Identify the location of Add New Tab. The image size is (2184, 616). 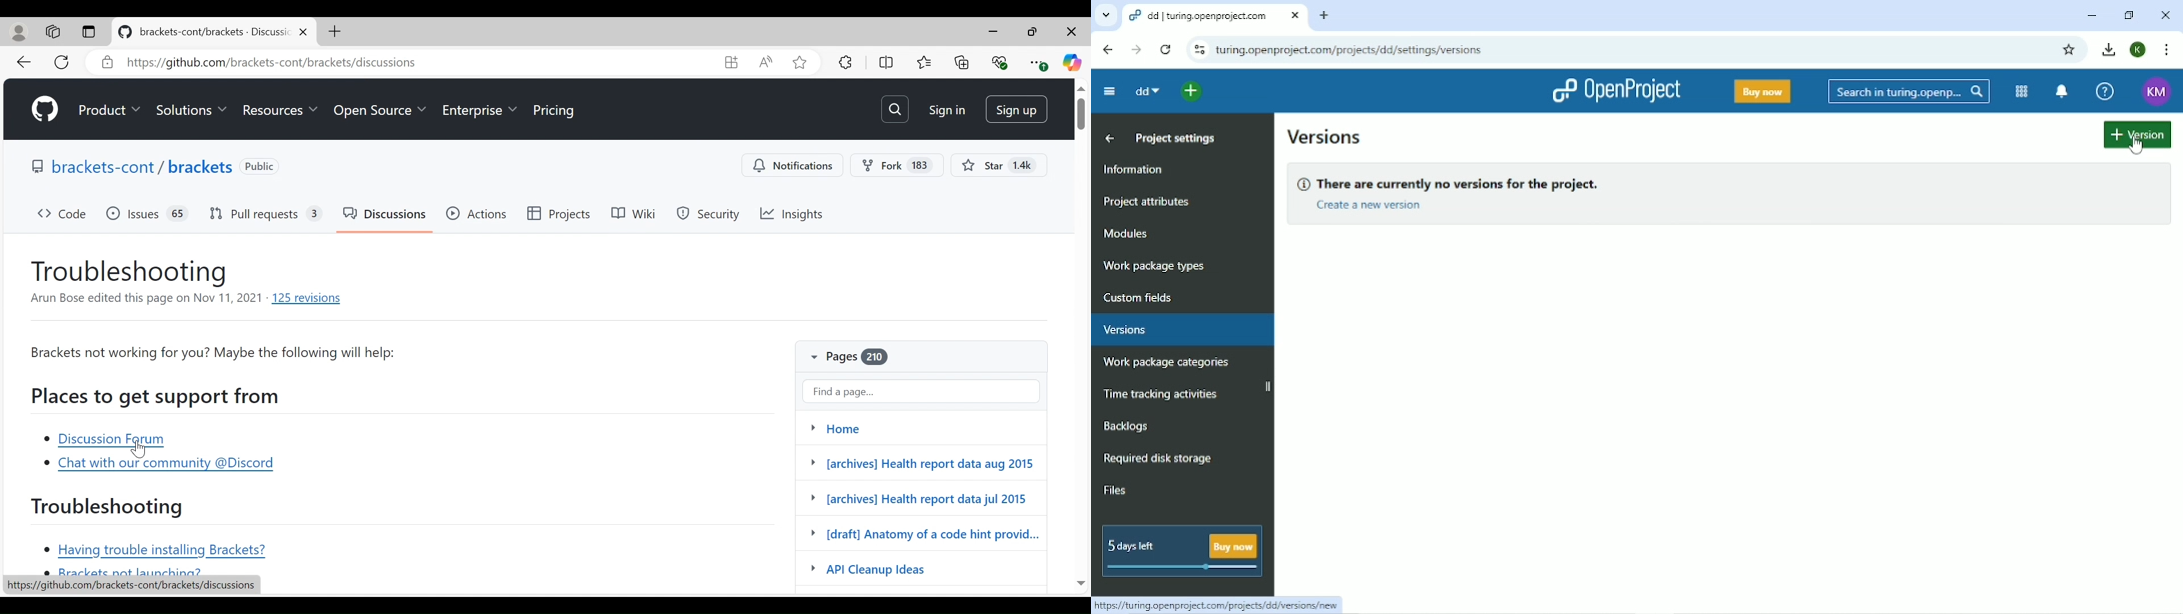
(334, 31).